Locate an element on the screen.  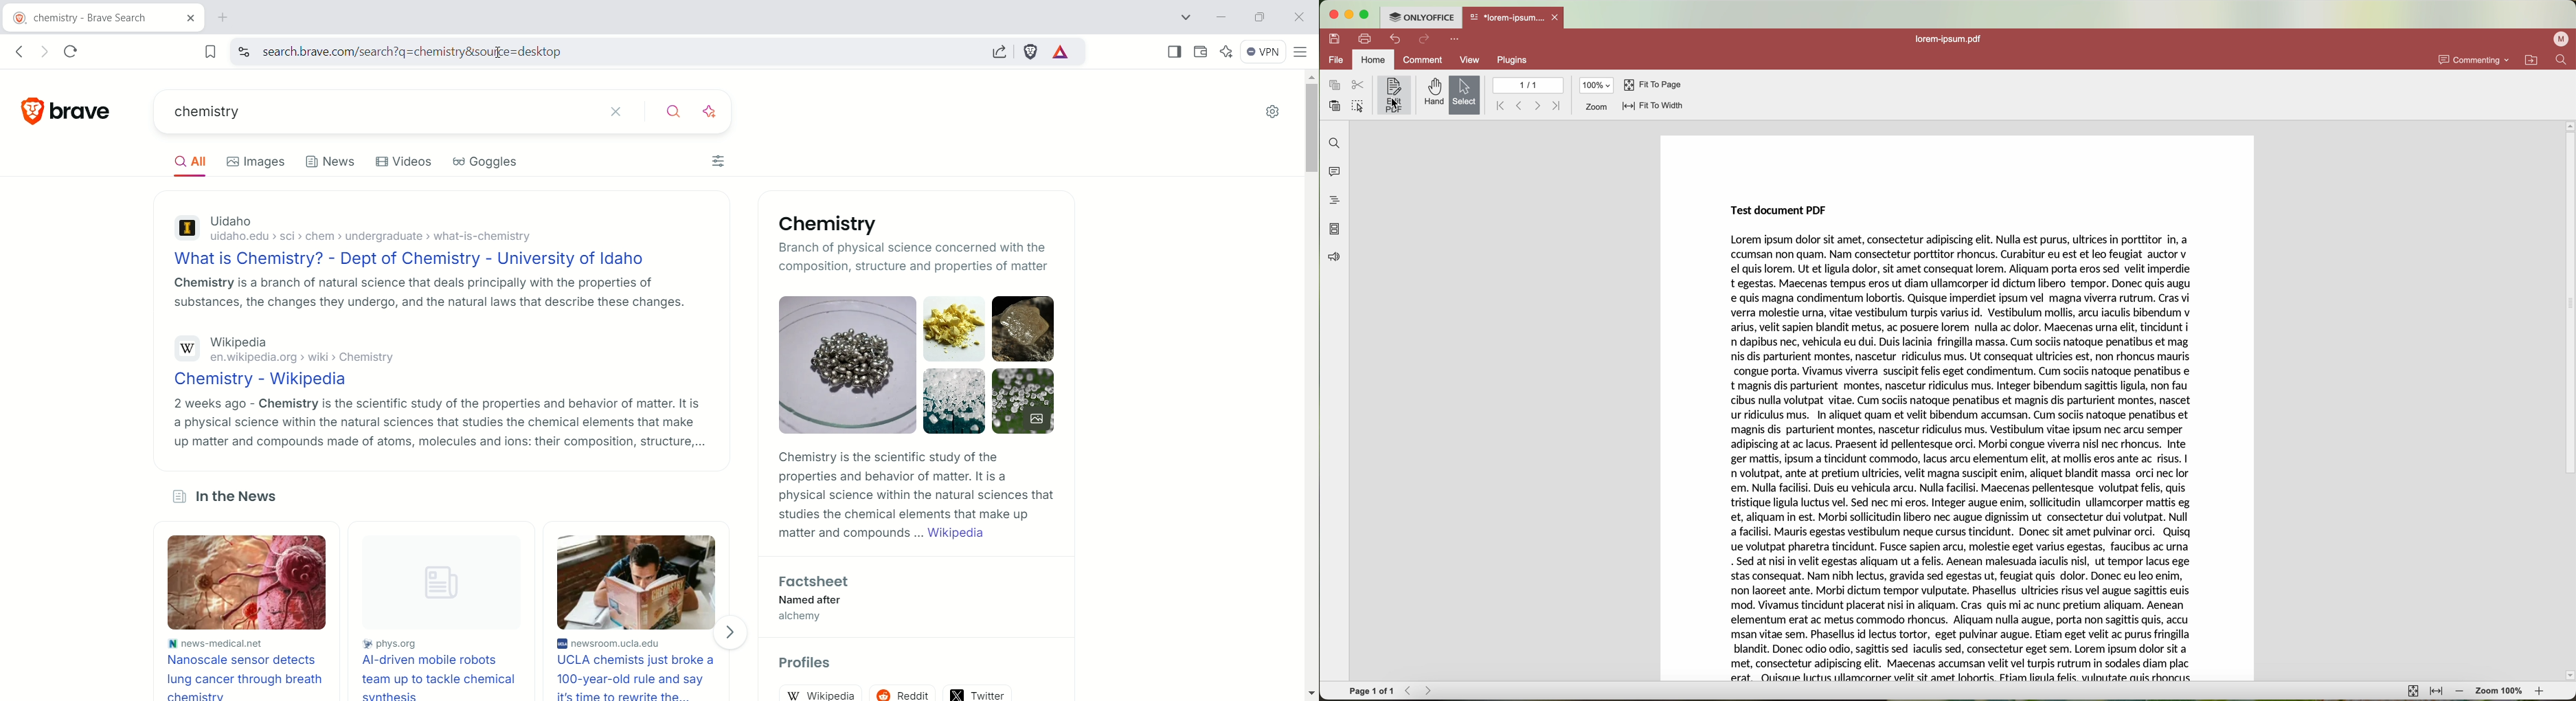
show sidebar is located at coordinates (1175, 54).